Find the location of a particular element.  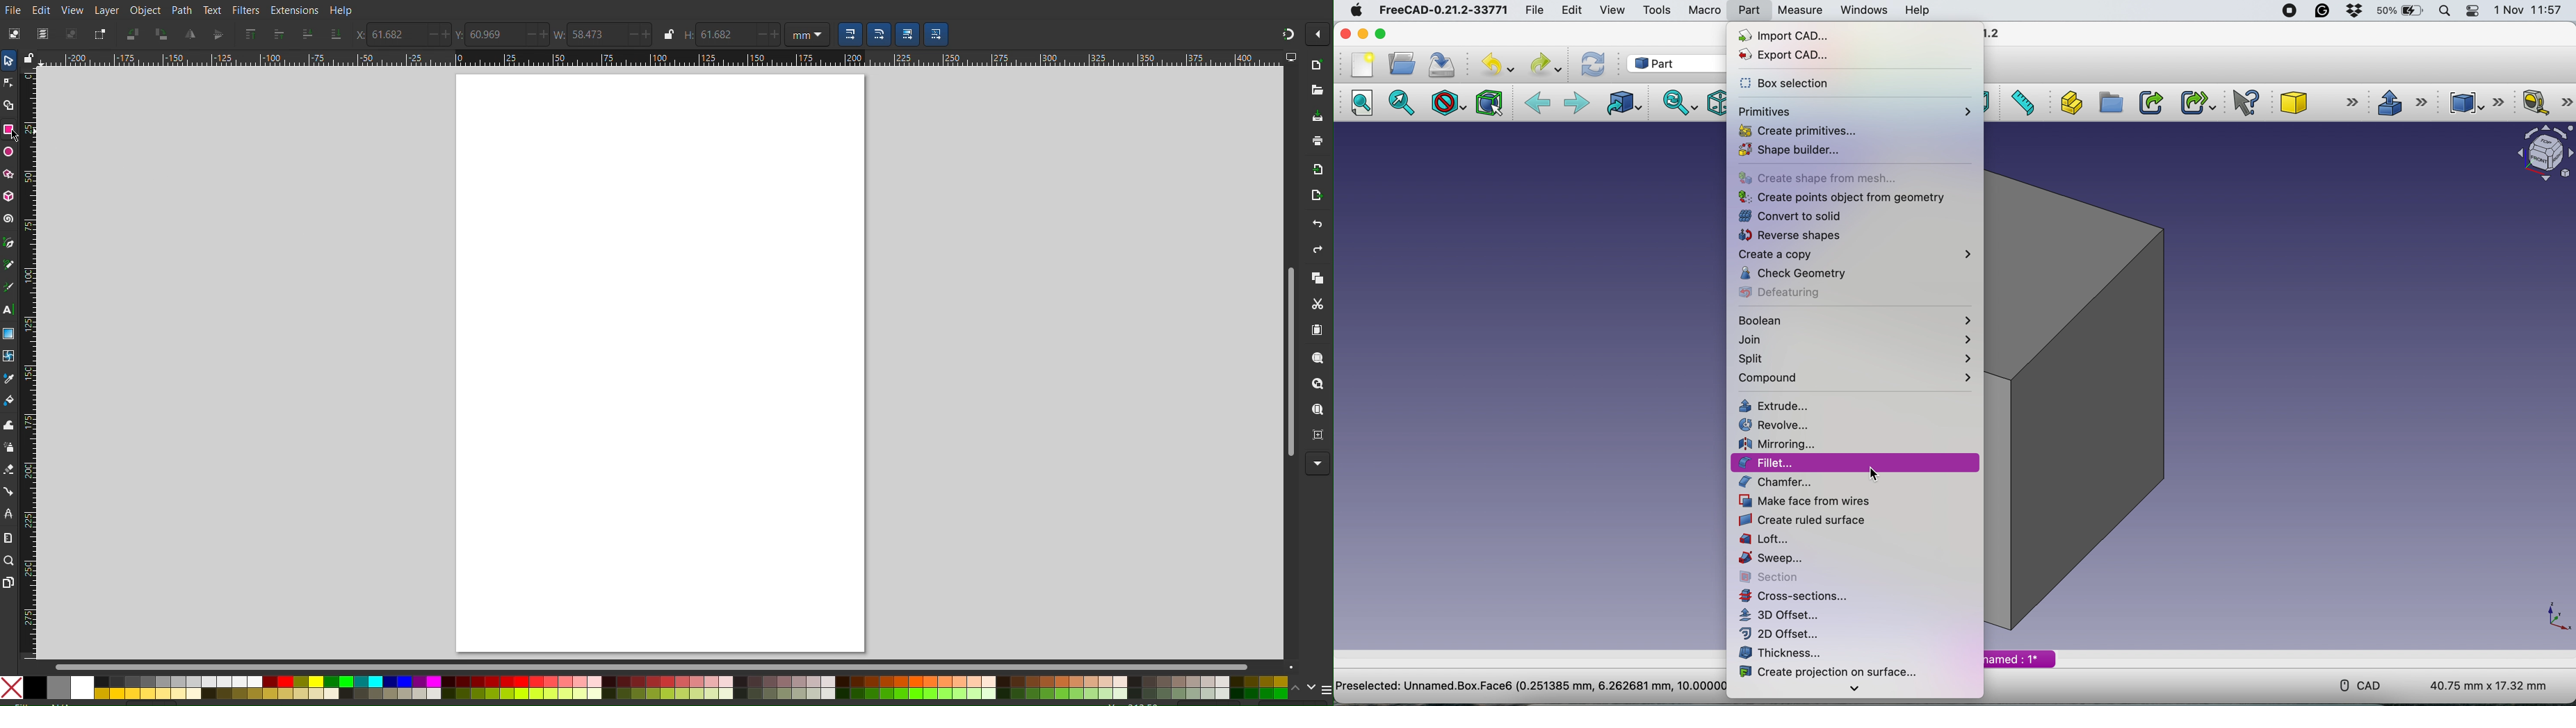

Mirror Horizontally is located at coordinates (218, 35).